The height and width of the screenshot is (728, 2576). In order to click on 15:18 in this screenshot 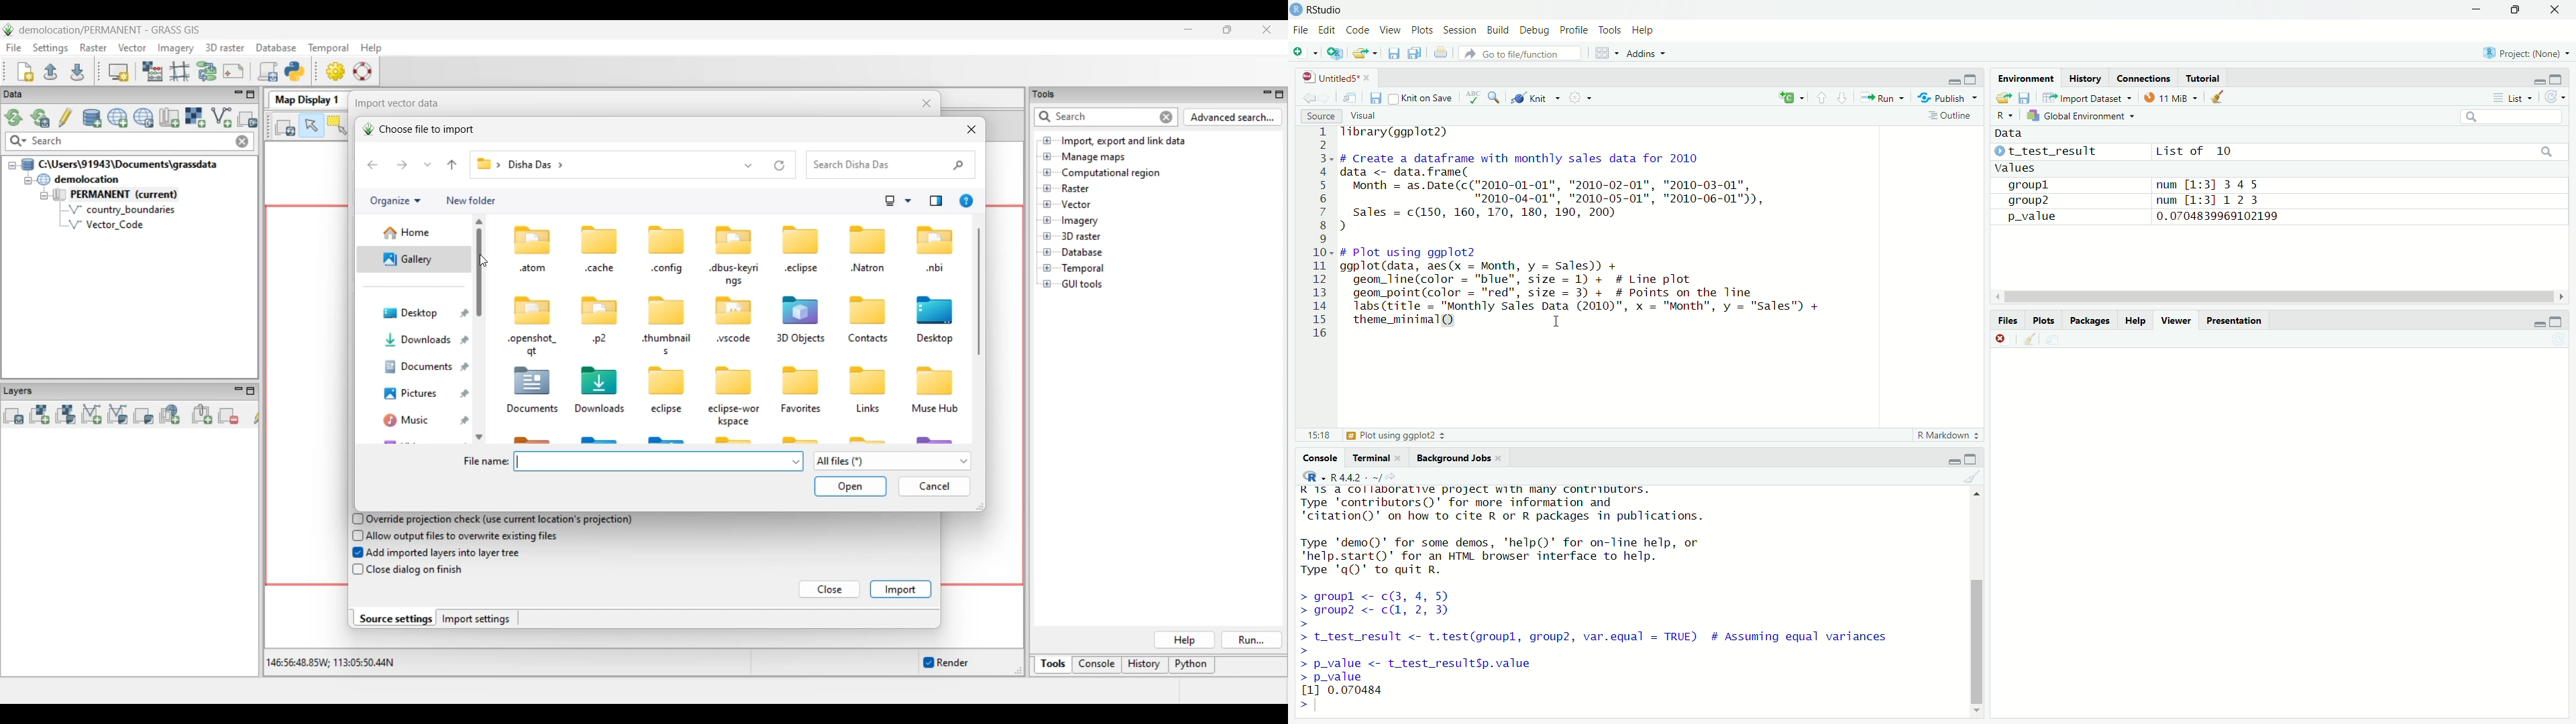, I will do `click(1318, 436)`.